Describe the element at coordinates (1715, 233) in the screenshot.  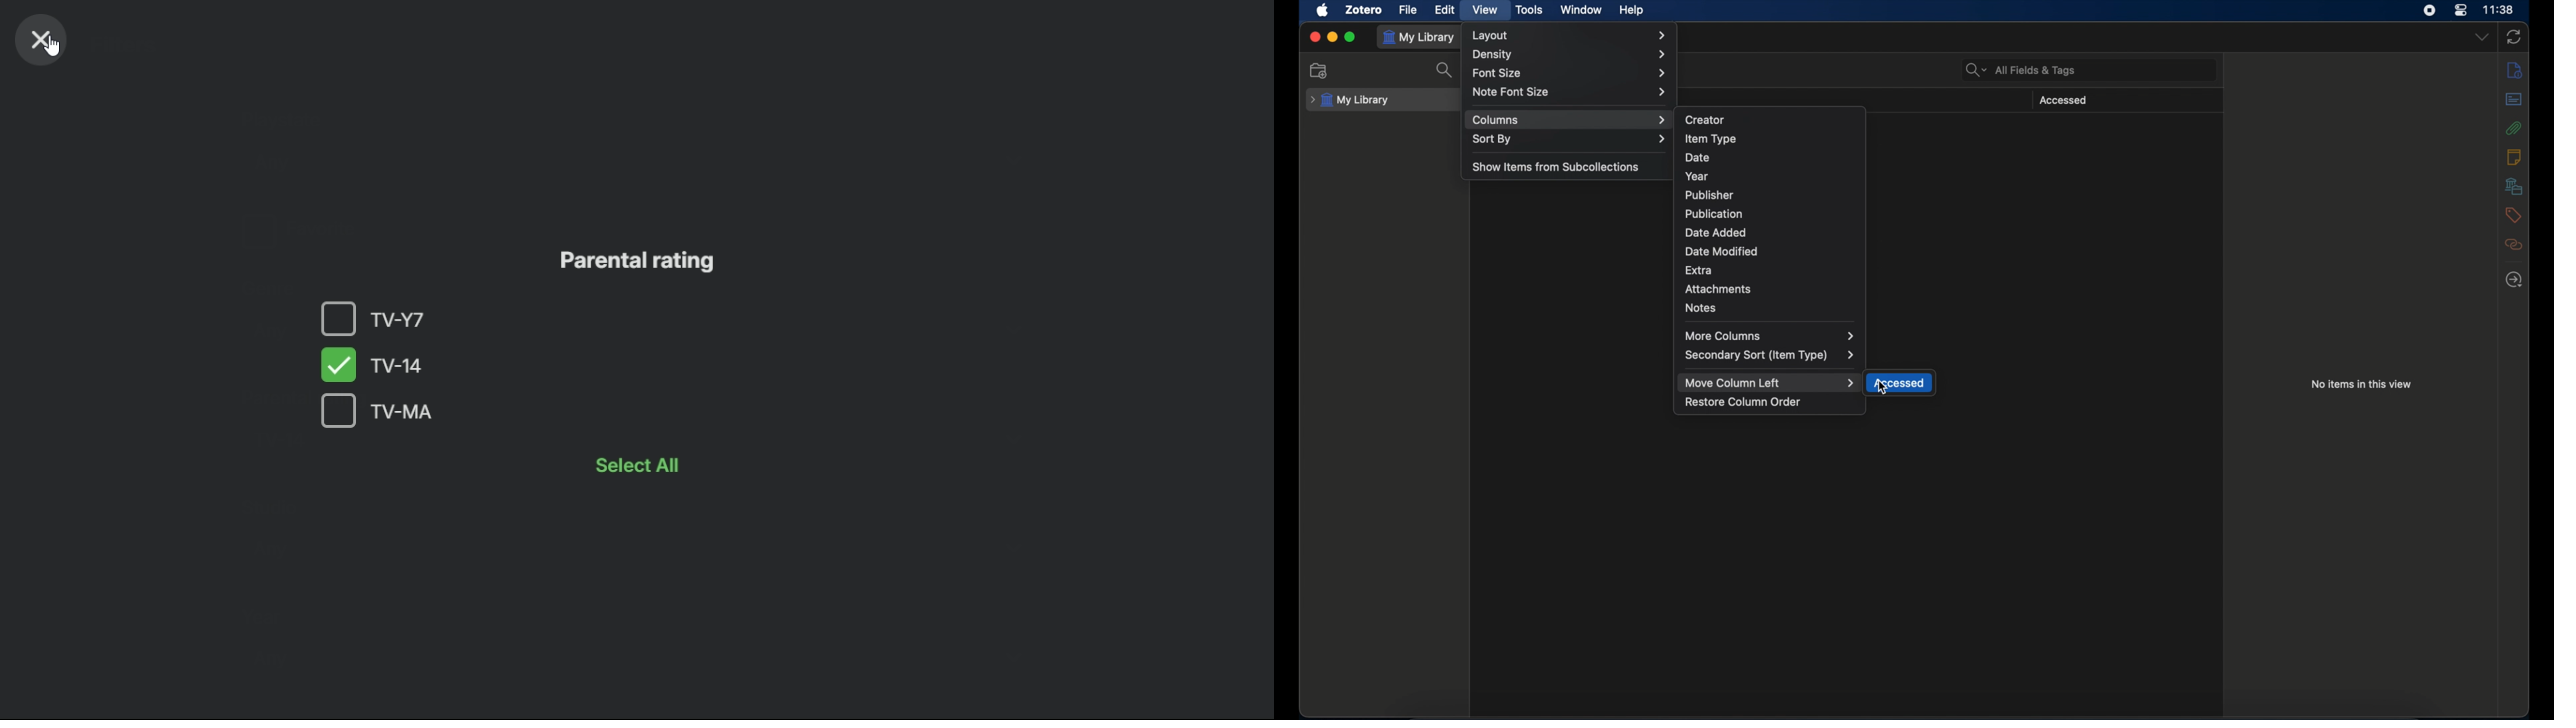
I see `date added` at that location.